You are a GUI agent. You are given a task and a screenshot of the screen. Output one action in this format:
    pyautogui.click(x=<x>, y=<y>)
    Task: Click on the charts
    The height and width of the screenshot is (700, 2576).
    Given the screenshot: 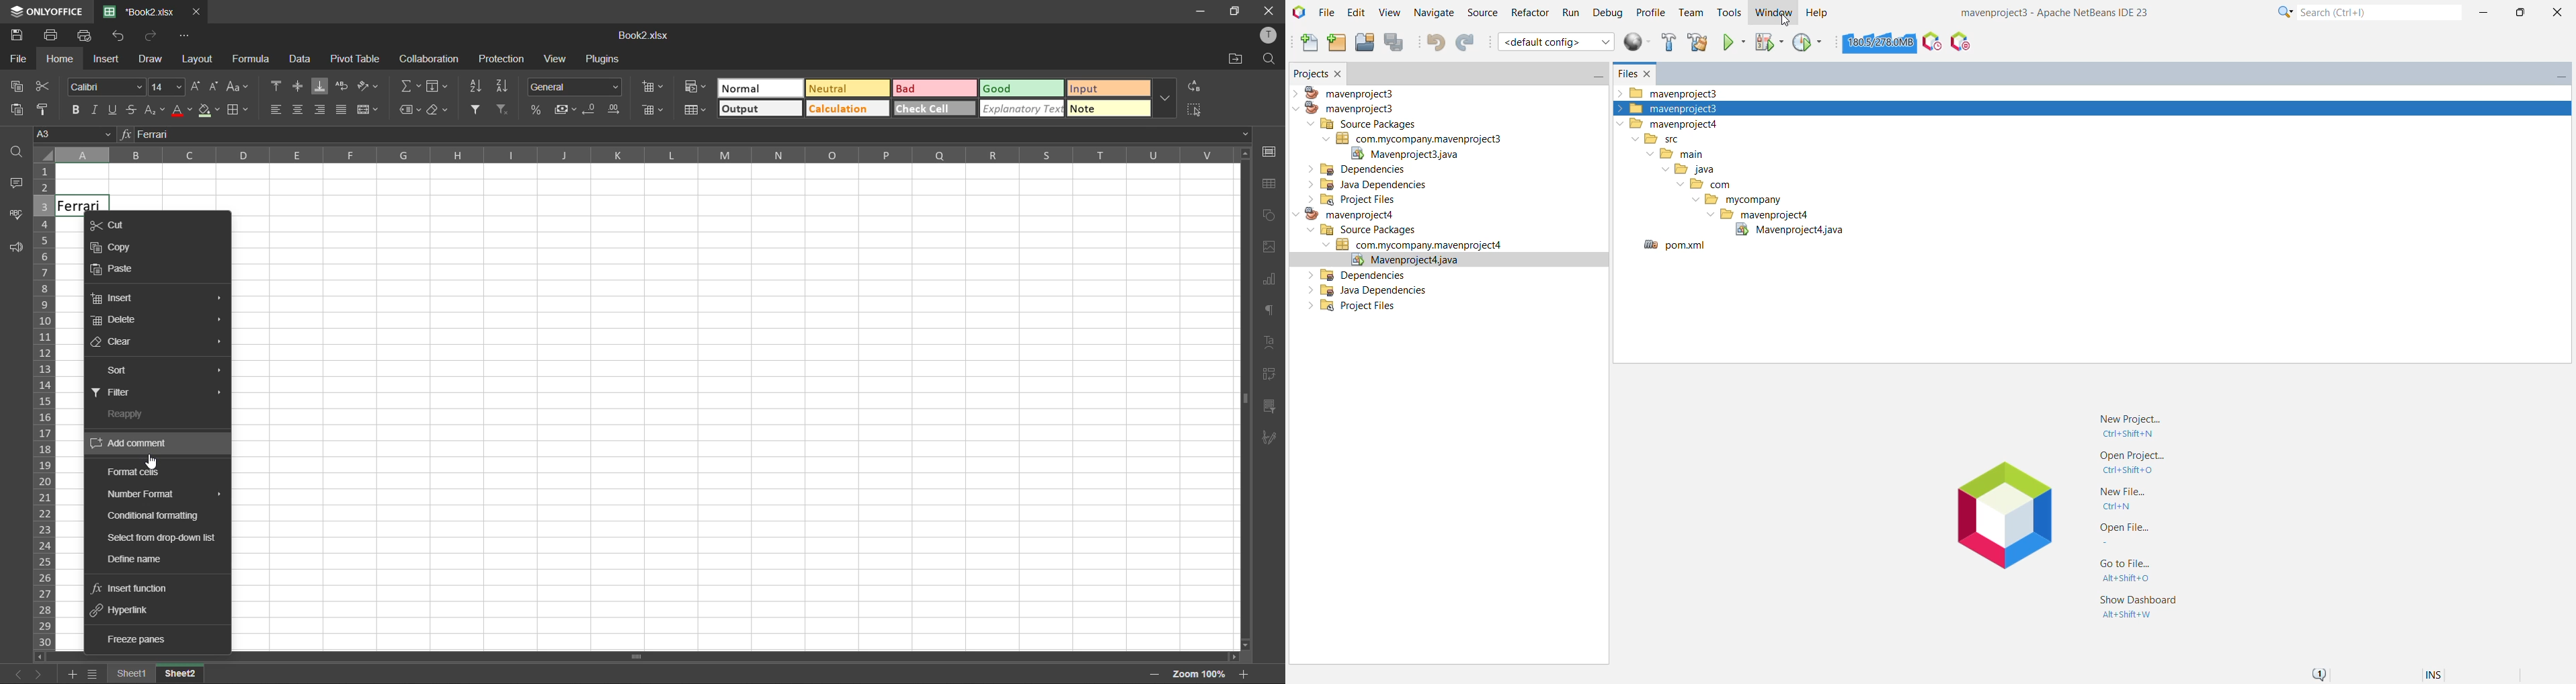 What is the action you would take?
    pyautogui.click(x=1271, y=283)
    